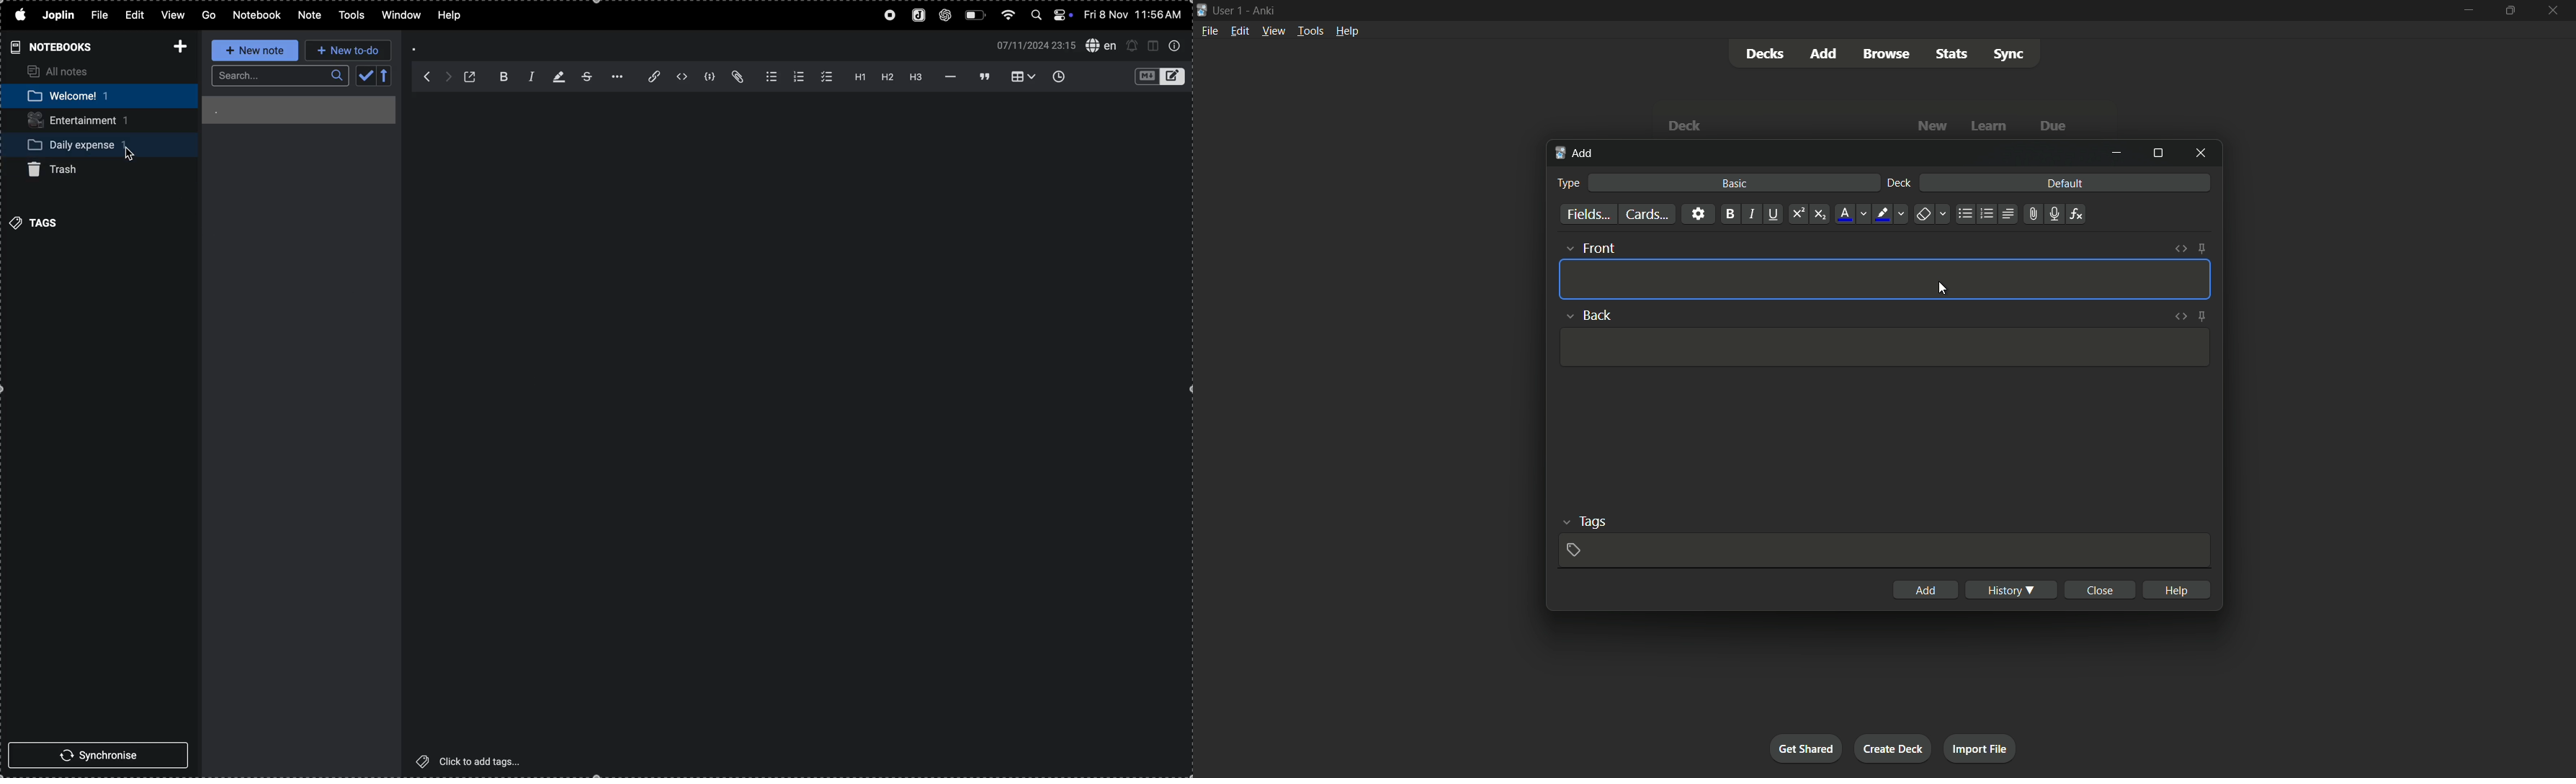 The height and width of the screenshot is (784, 2576). I want to click on import file, so click(1979, 747).